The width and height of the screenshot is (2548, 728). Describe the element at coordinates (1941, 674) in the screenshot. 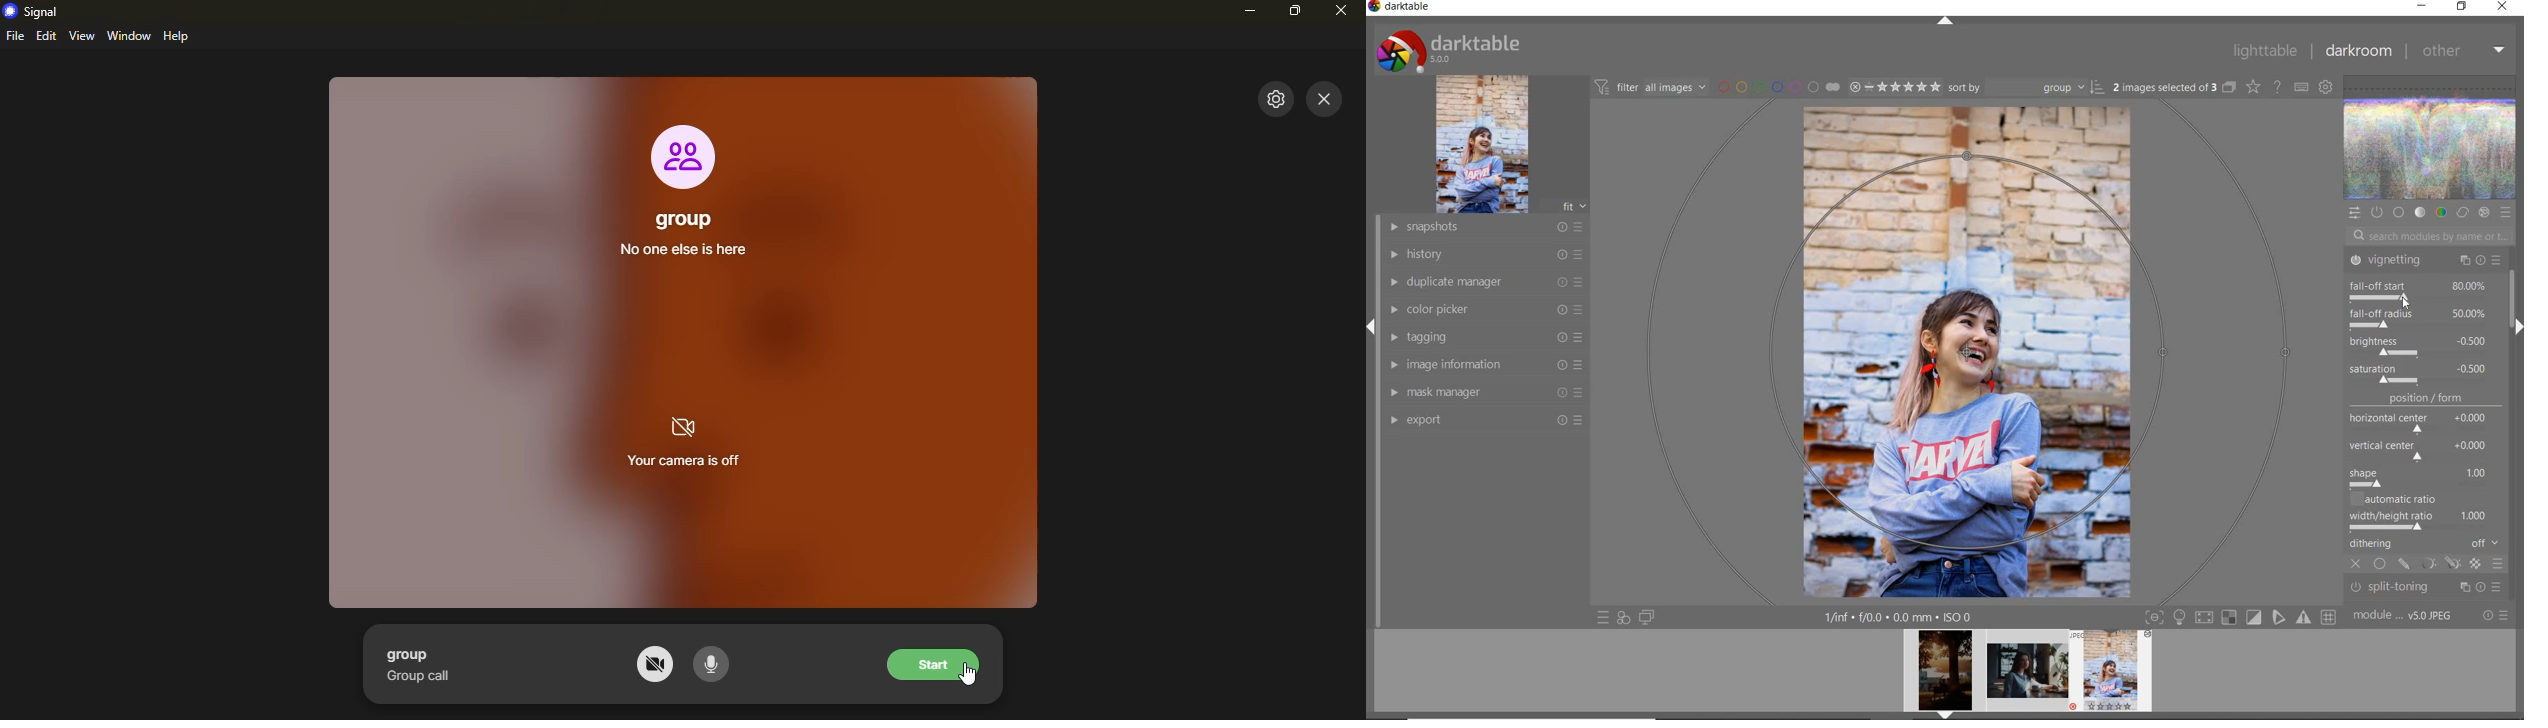

I see `image preview` at that location.